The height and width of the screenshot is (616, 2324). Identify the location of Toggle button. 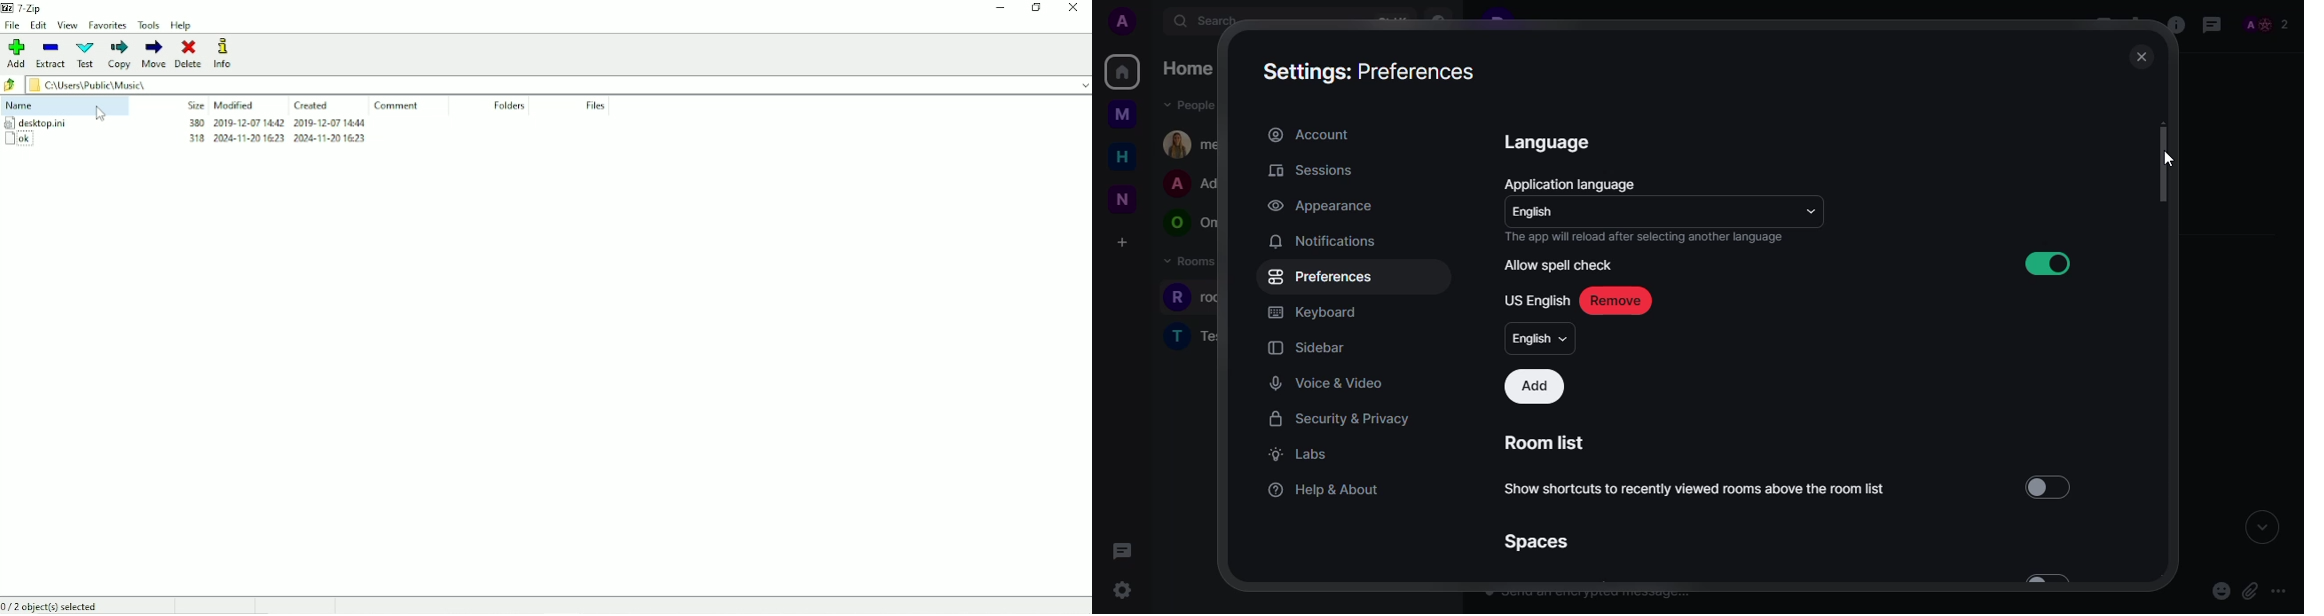
(2068, 579).